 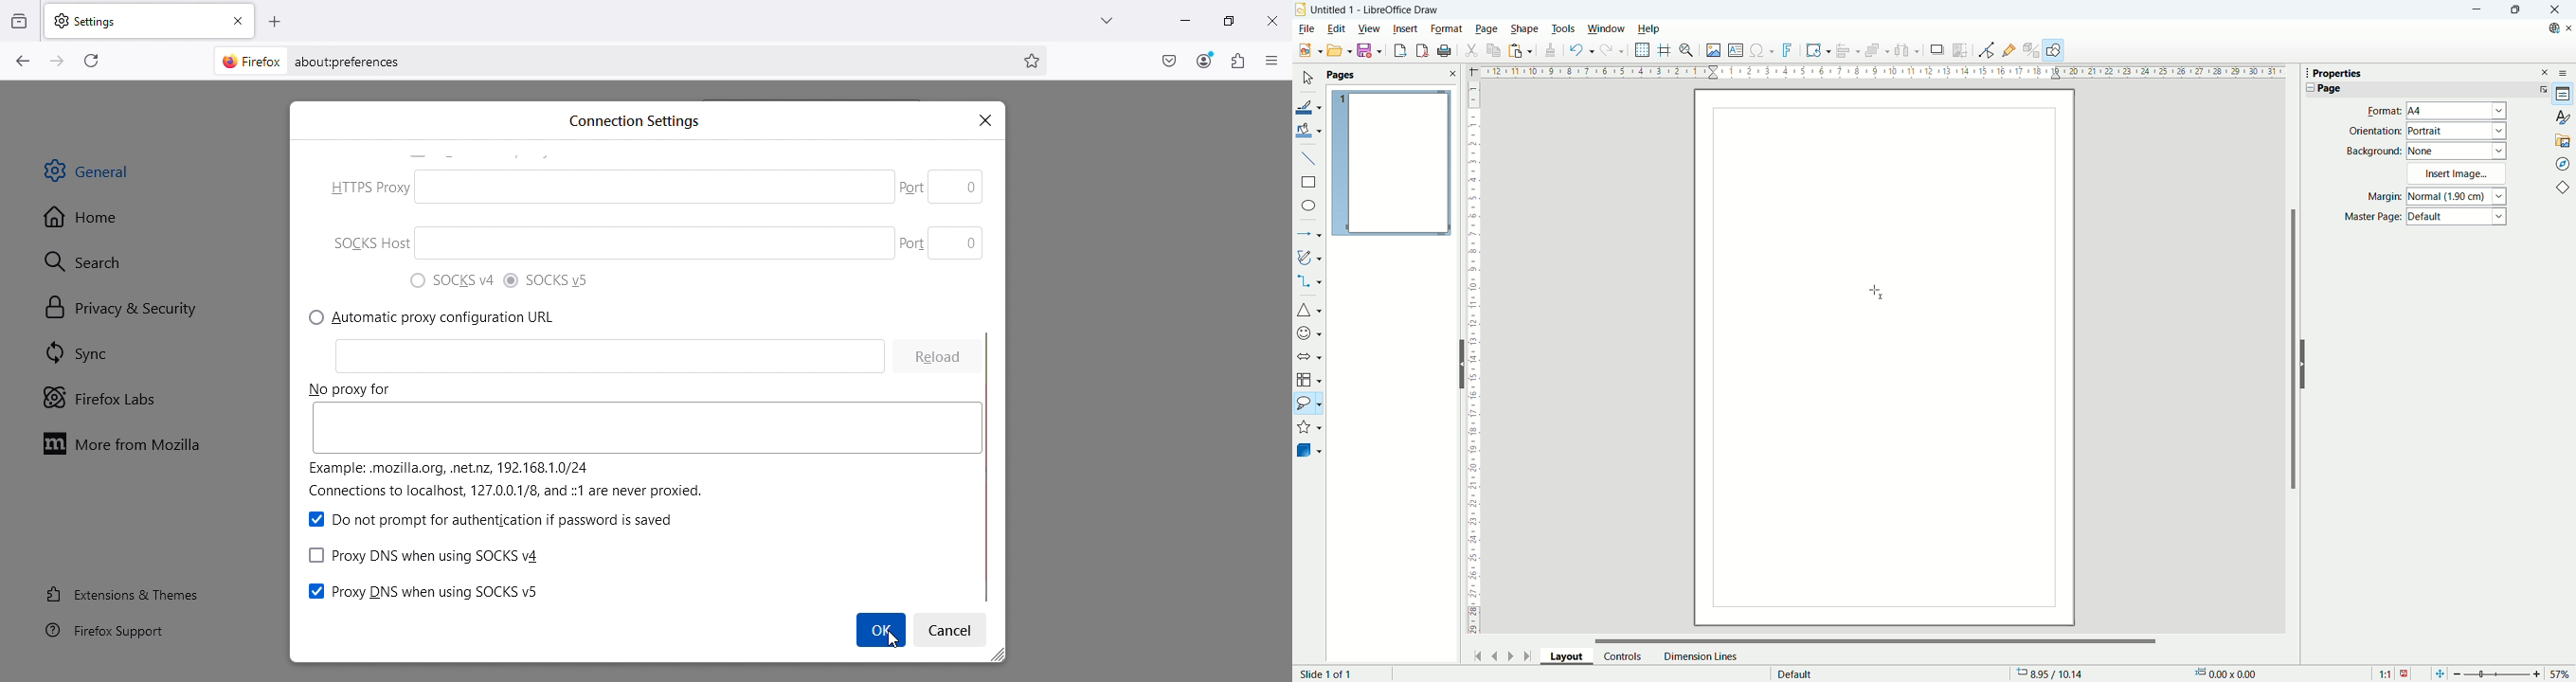 What do you see at coordinates (1494, 50) in the screenshot?
I see `copy` at bounding box center [1494, 50].